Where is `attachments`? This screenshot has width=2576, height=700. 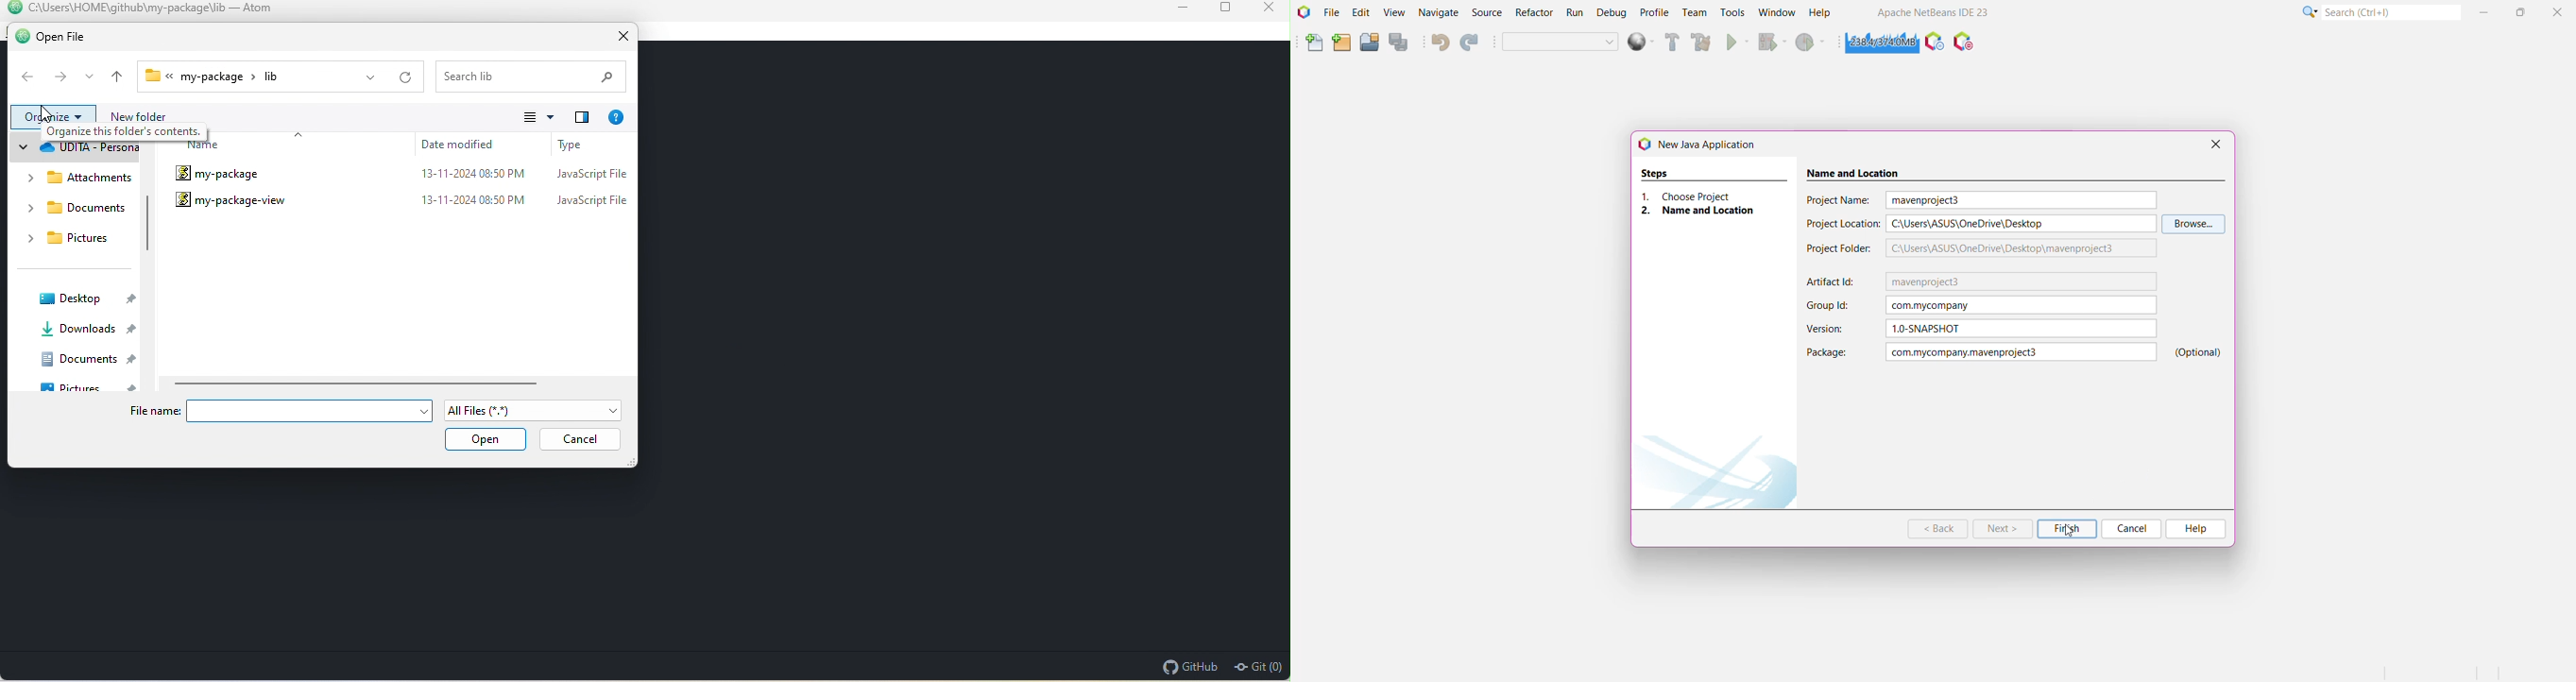
attachments is located at coordinates (77, 179).